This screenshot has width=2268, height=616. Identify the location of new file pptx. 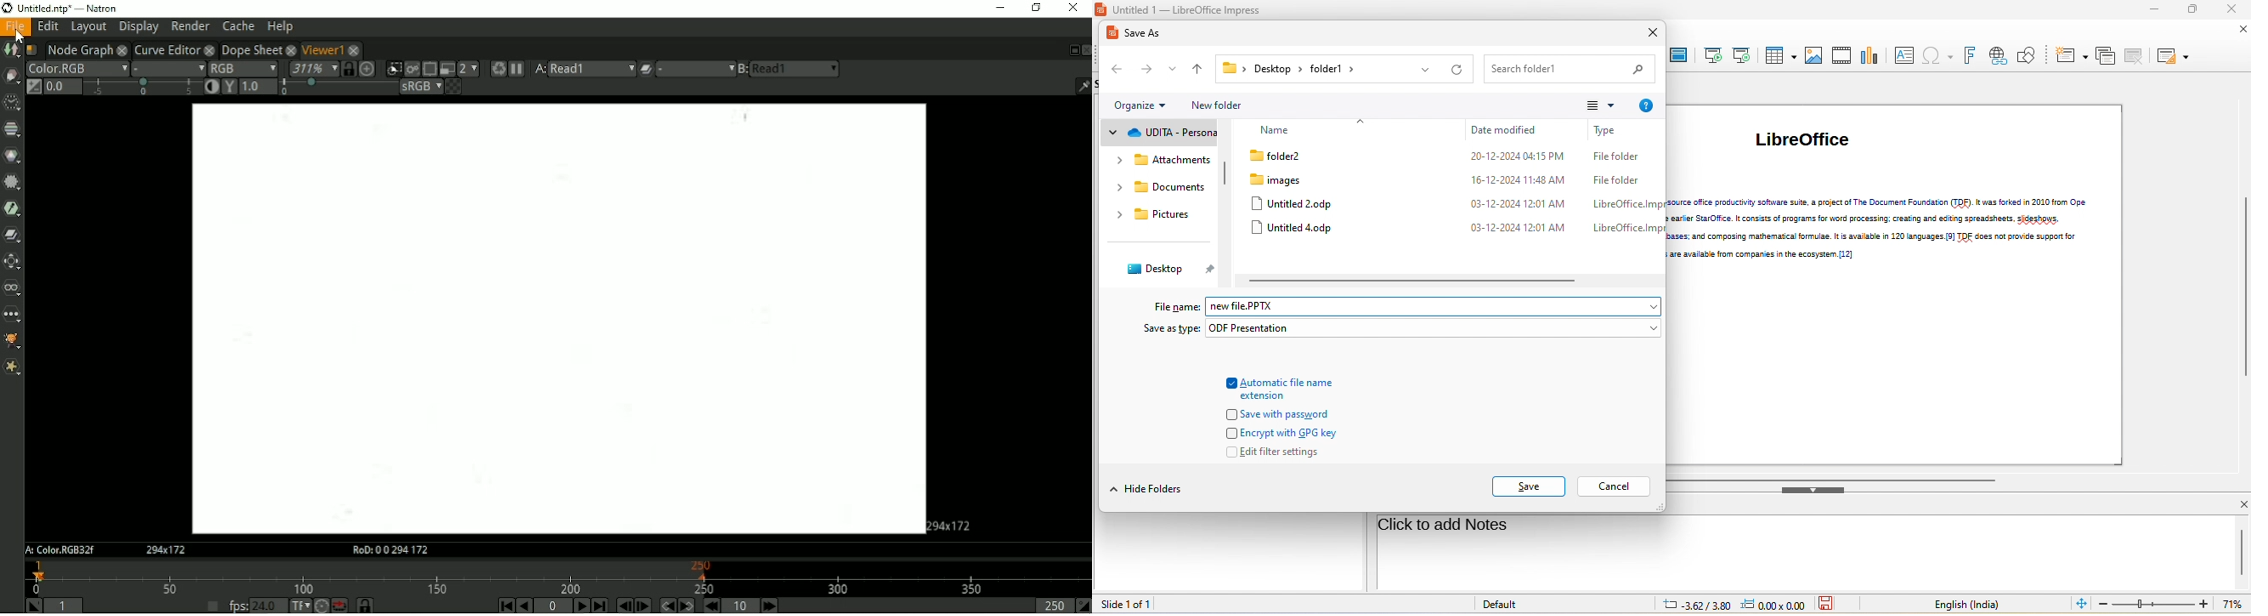
(1436, 306).